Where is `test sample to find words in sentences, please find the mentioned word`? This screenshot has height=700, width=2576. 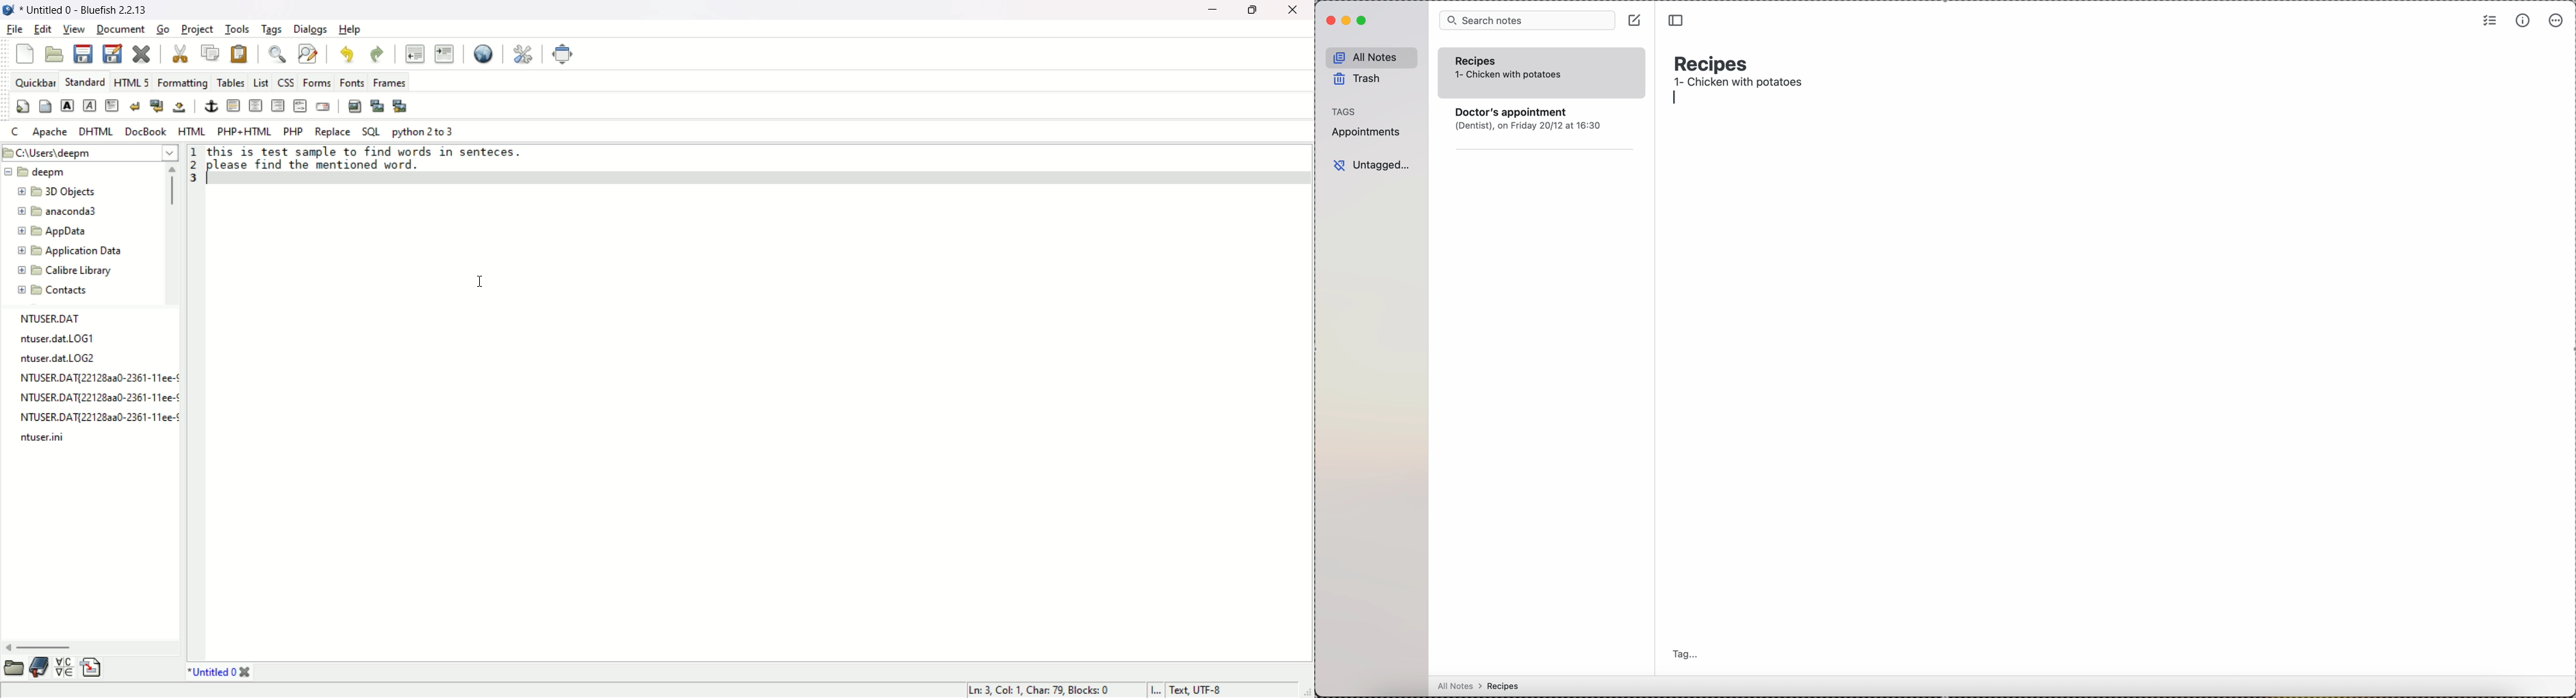
test sample to find words in sentences, please find the mentioned word is located at coordinates (365, 157).